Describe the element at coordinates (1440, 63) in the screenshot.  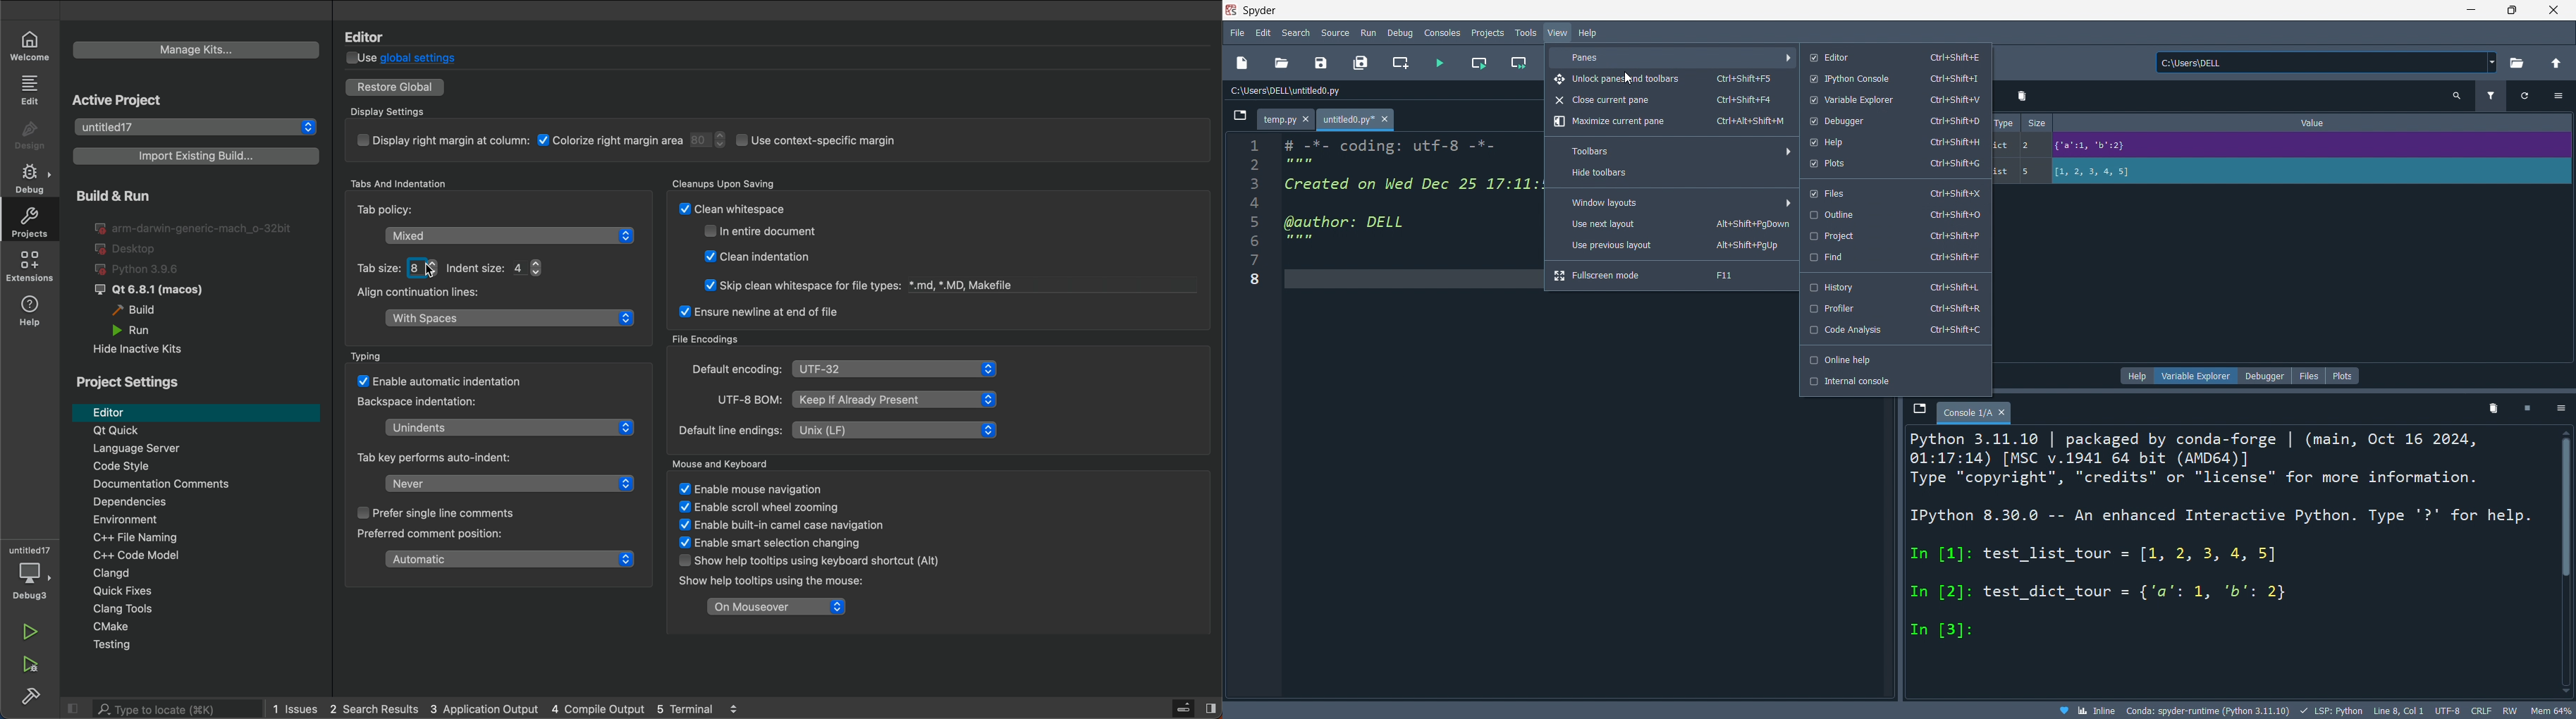
I see `run file` at that location.